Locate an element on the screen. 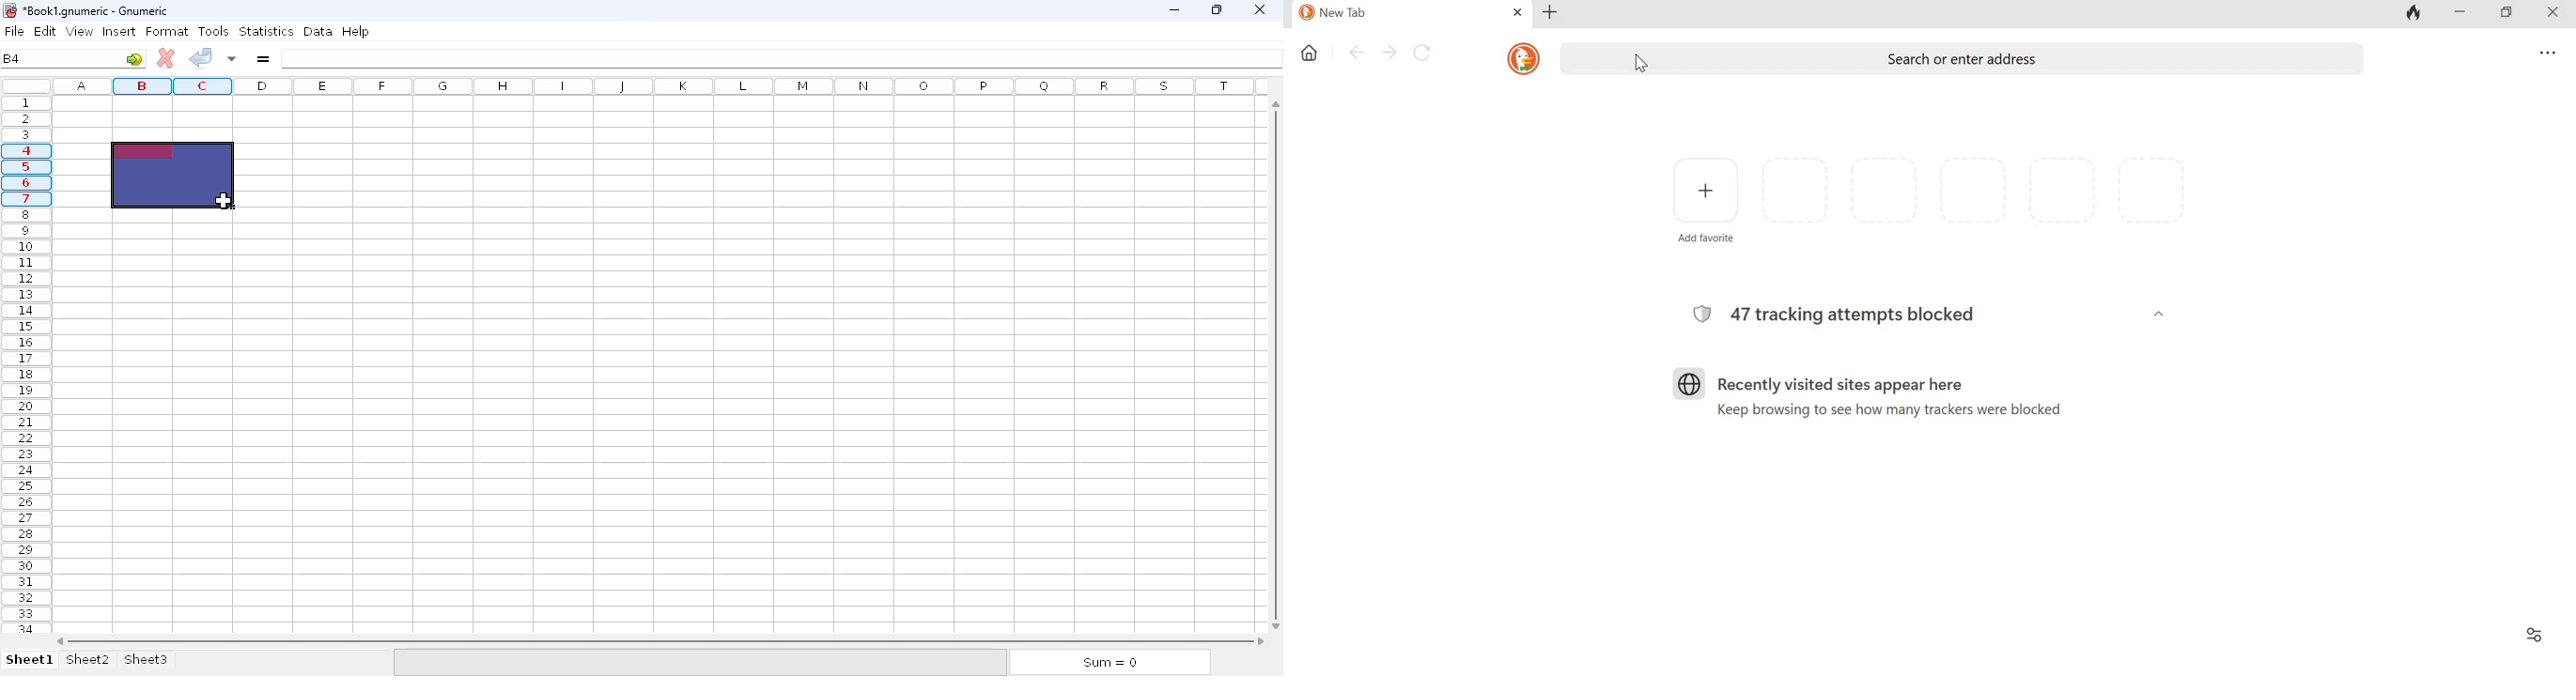 This screenshot has height=700, width=2576. columns is located at coordinates (659, 85).